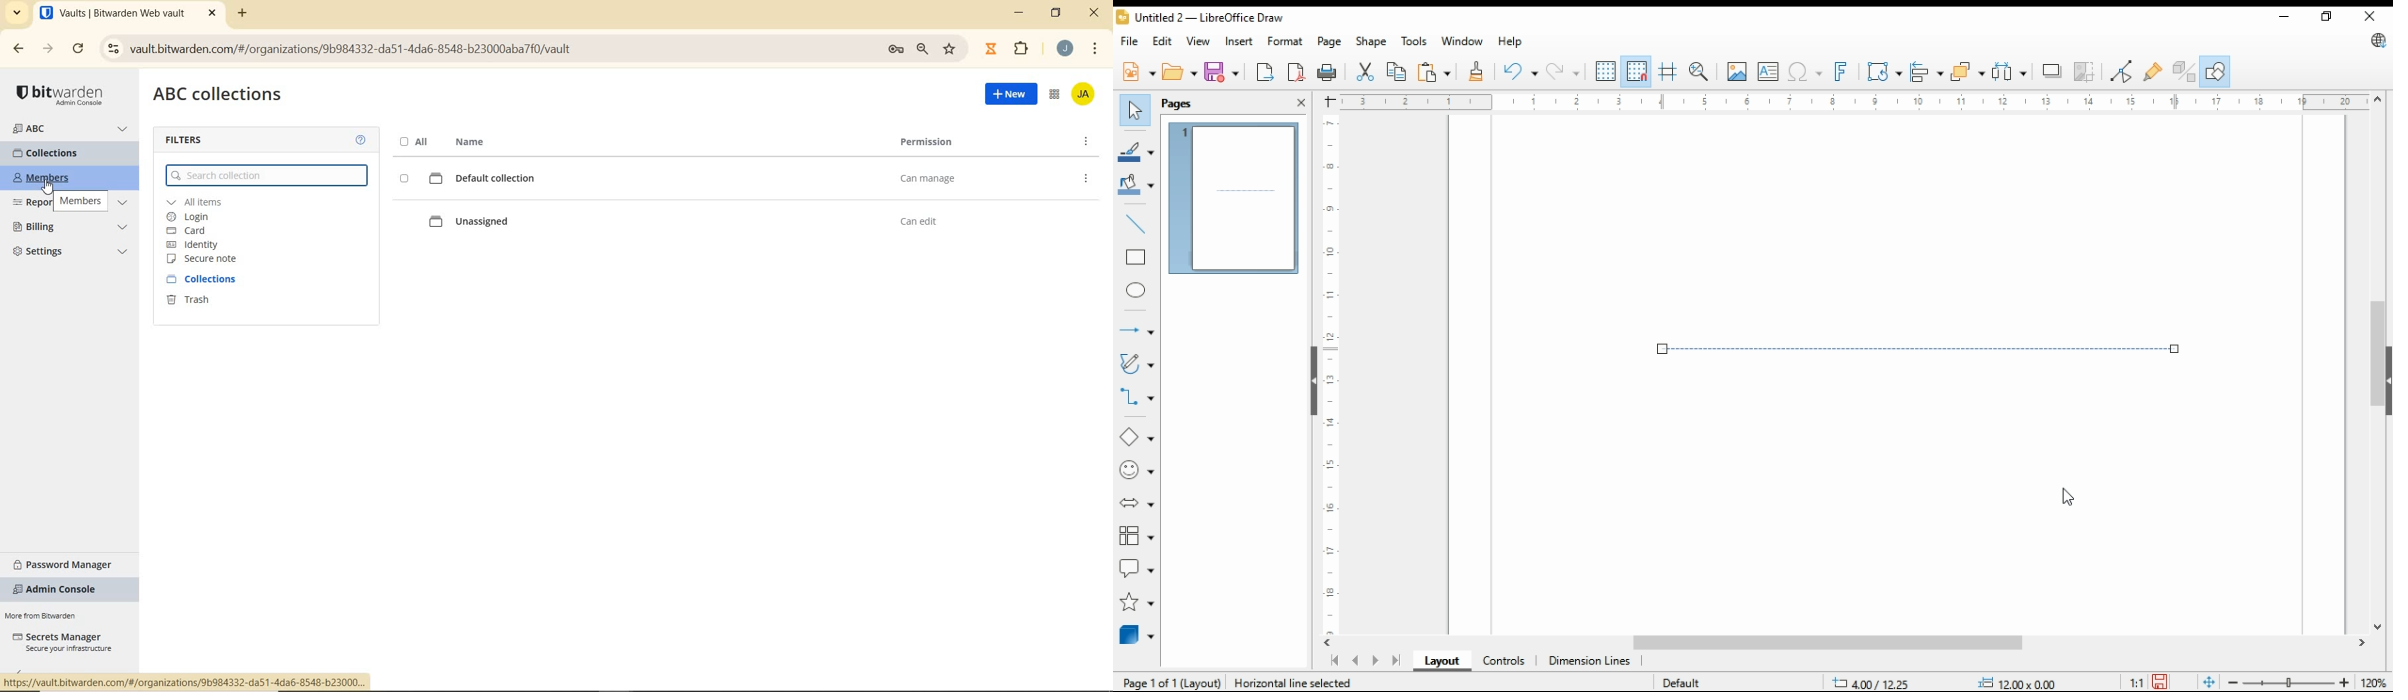  What do you see at coordinates (2122, 71) in the screenshot?
I see `toggle point edit mode` at bounding box center [2122, 71].